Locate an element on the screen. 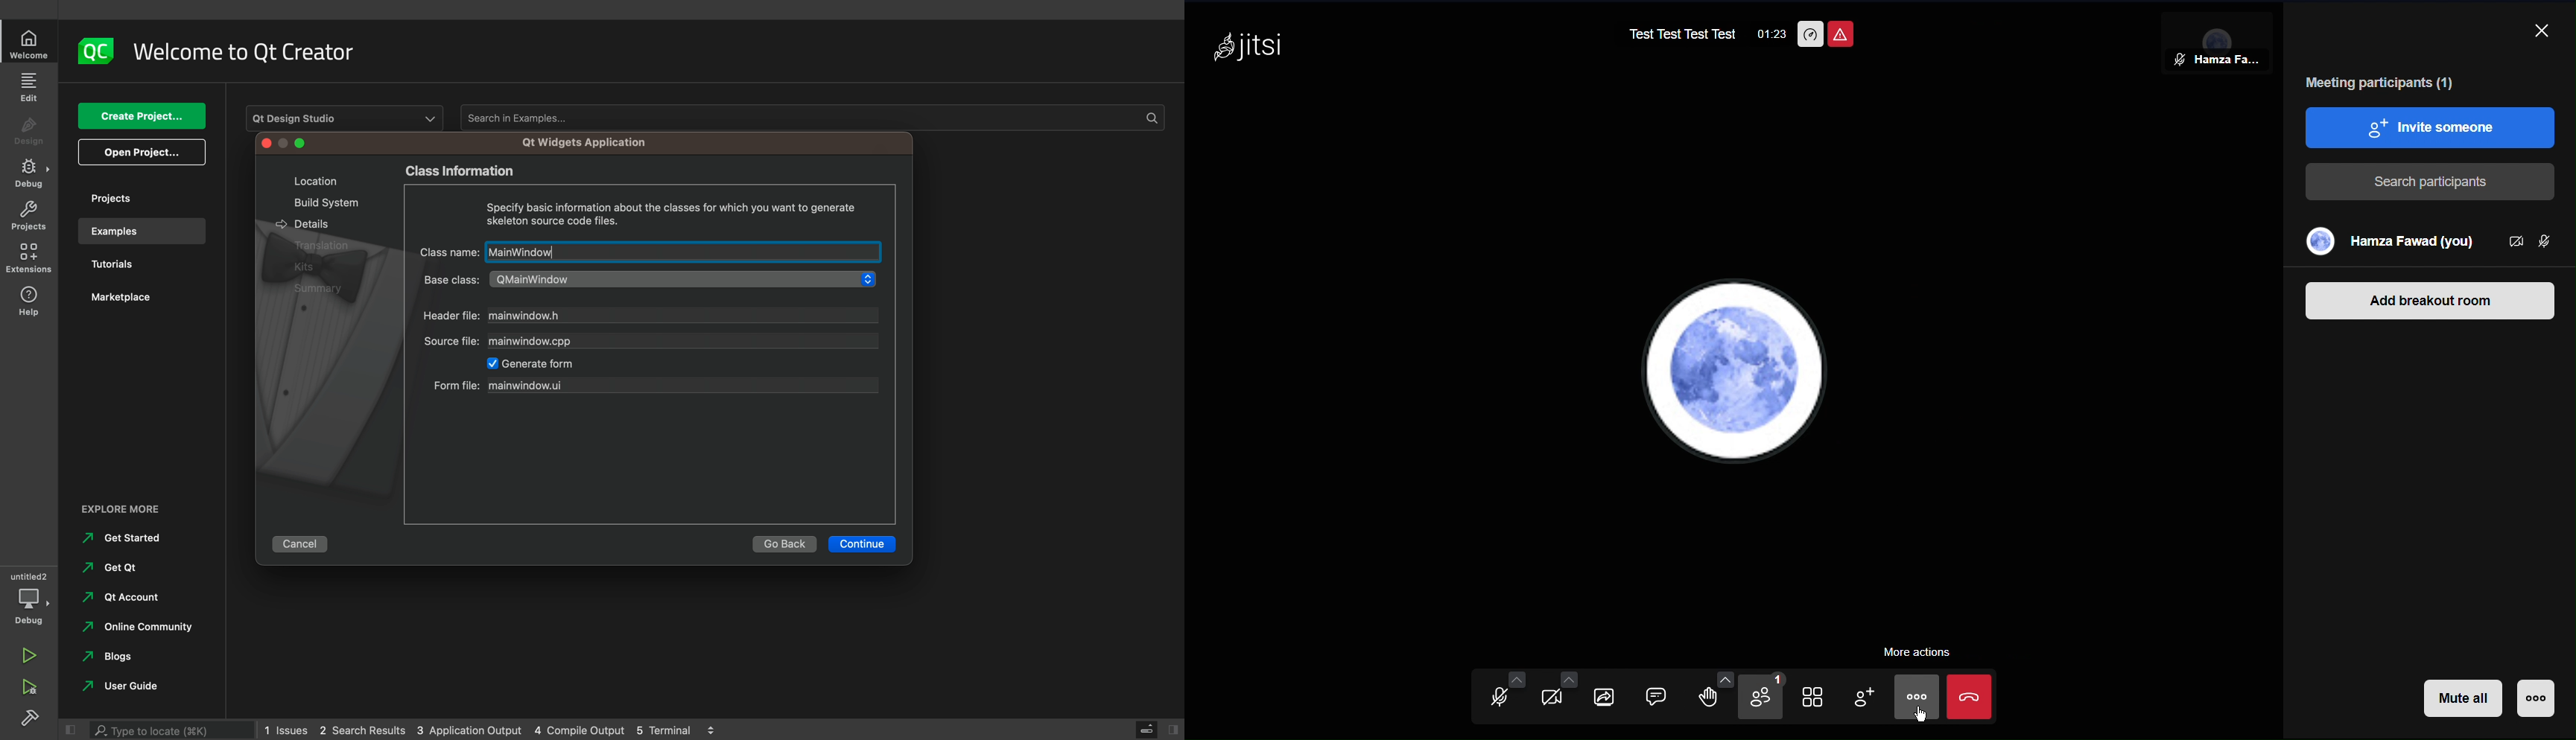 The image size is (2576, 756). details tab is located at coordinates (308, 223).